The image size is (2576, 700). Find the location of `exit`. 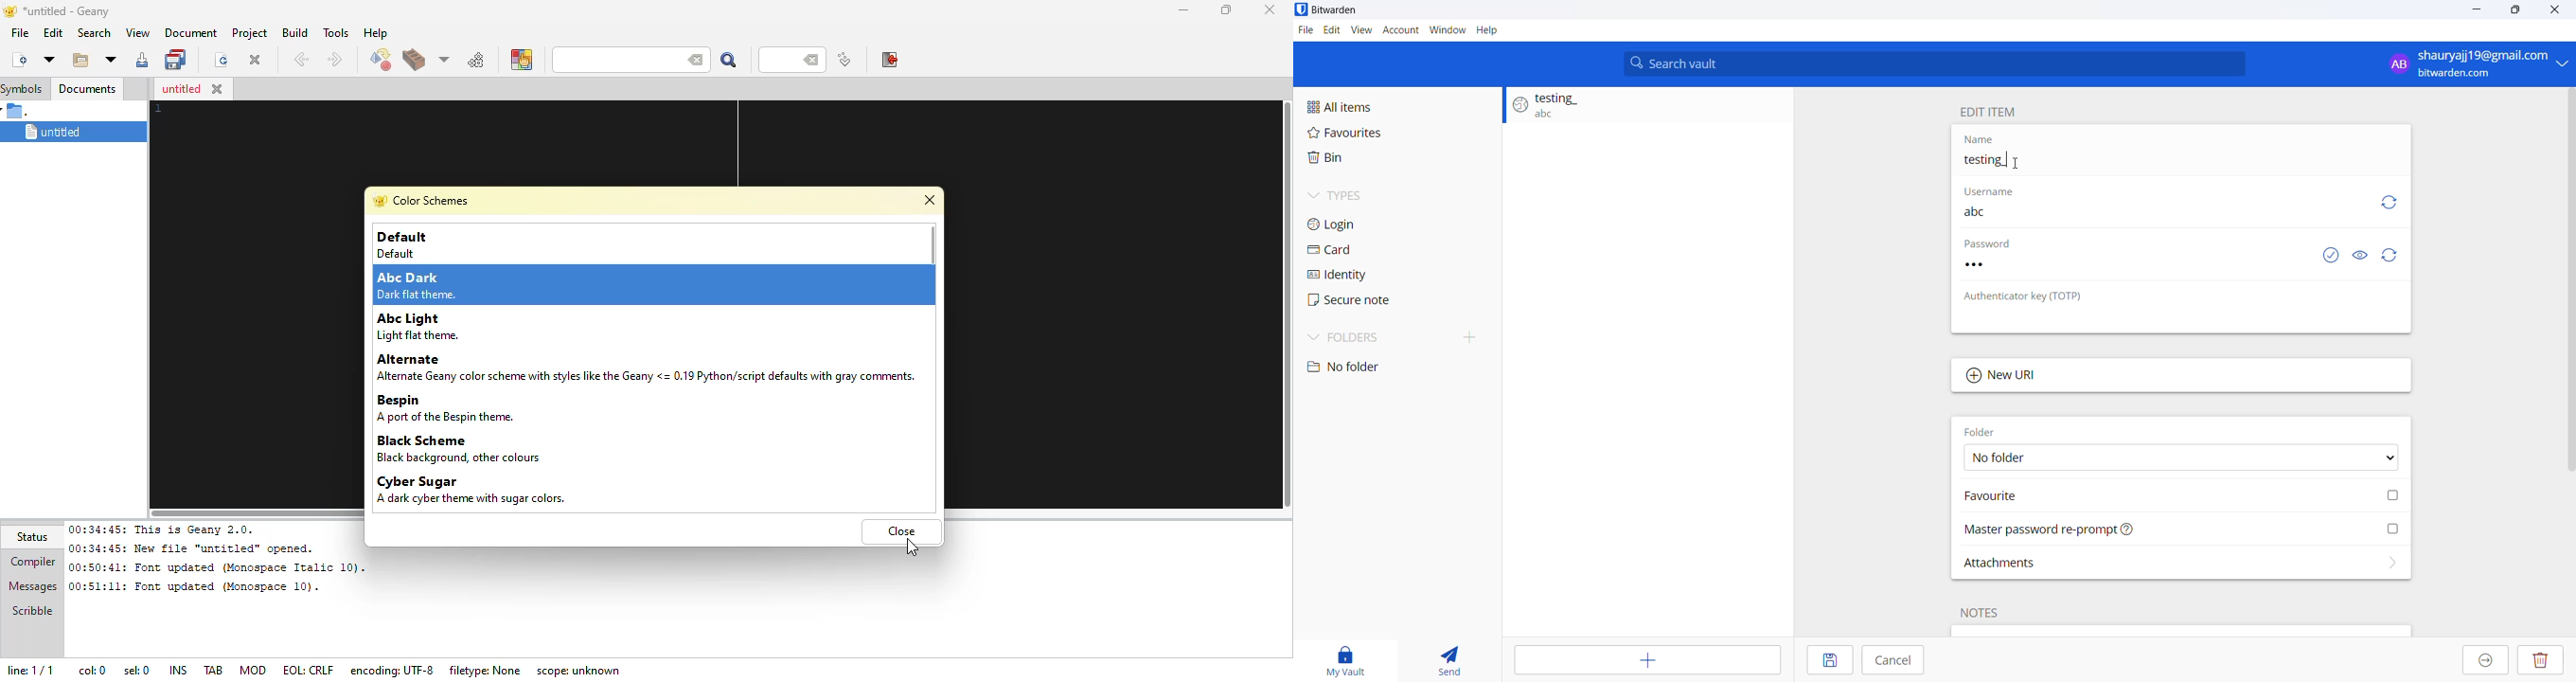

exit is located at coordinates (888, 60).